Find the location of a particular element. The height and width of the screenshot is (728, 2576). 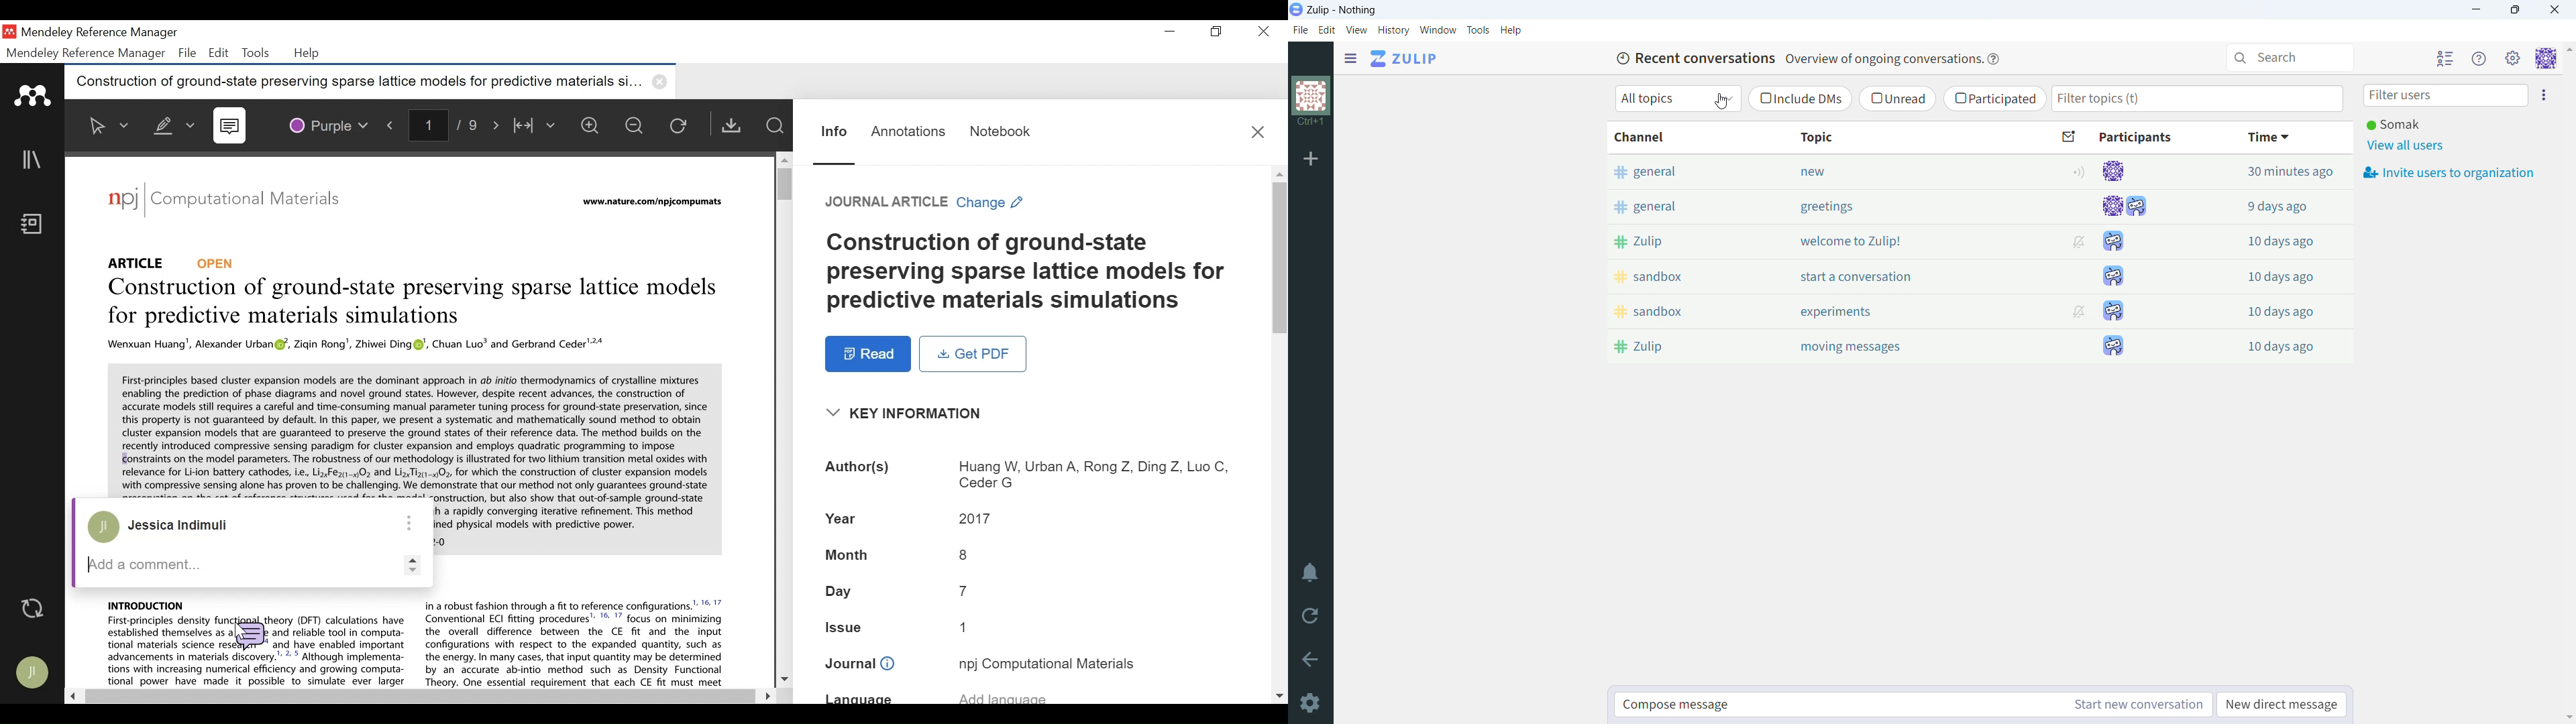

Mendeley Reference Manager is located at coordinates (86, 54).